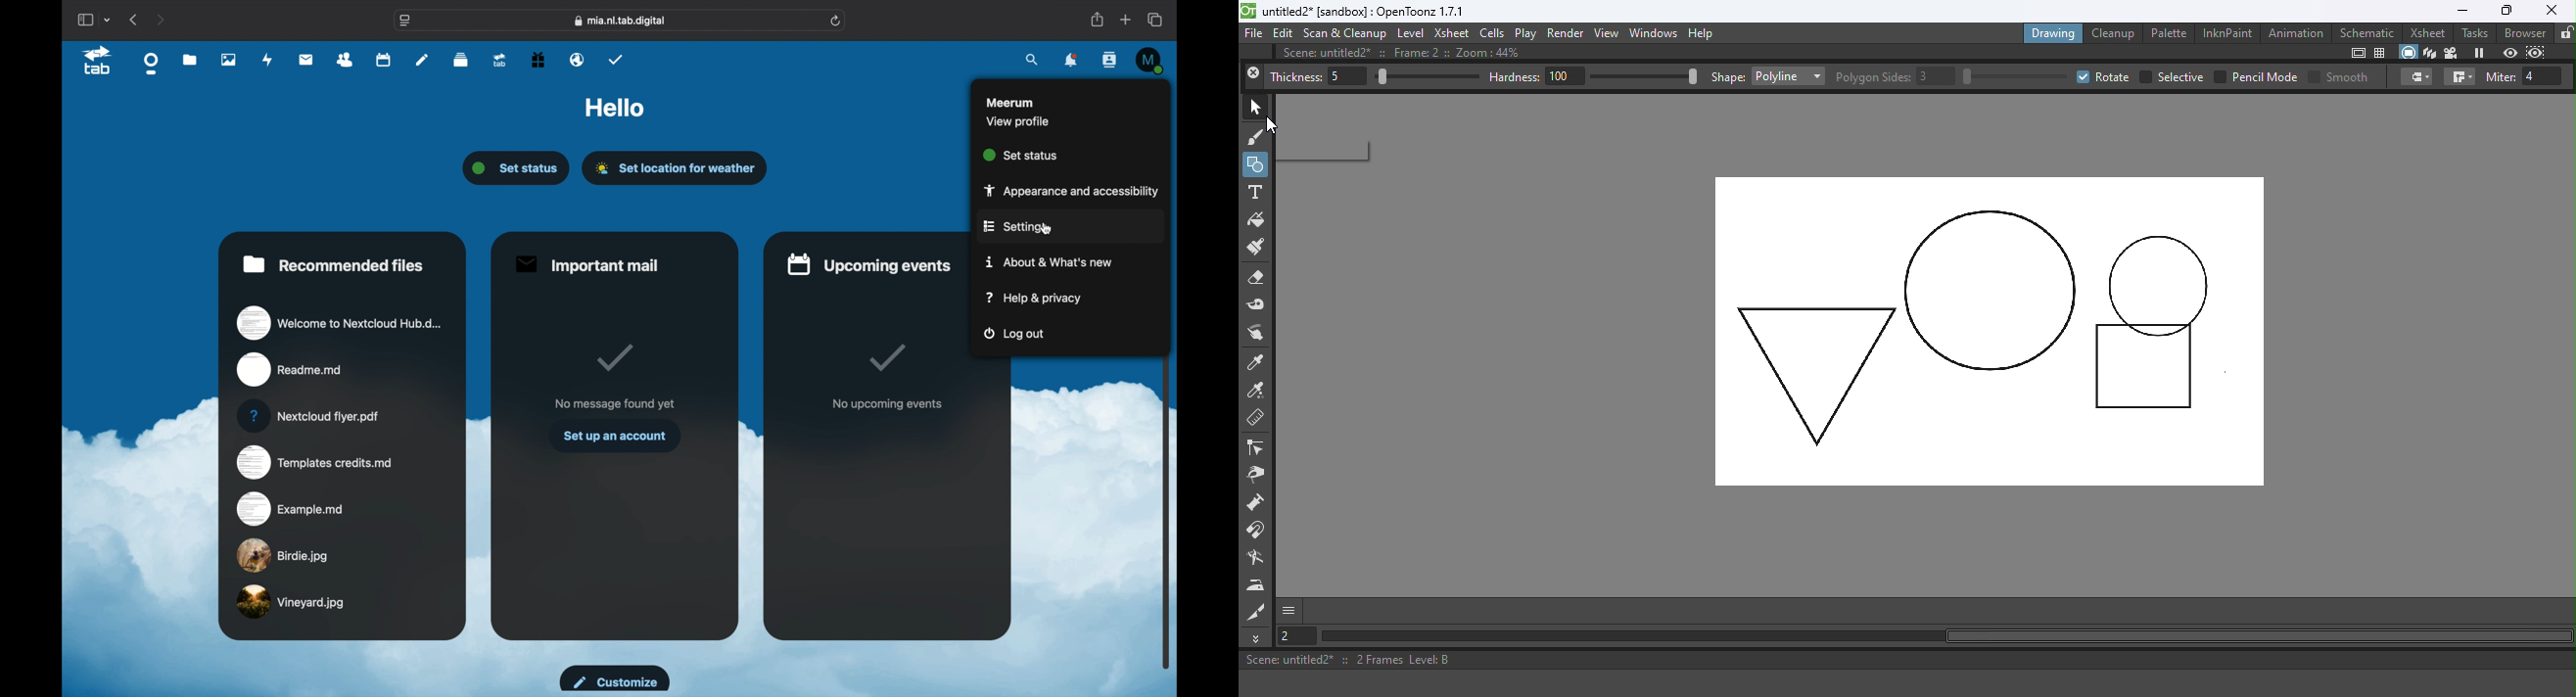  I want to click on tasks, so click(616, 59).